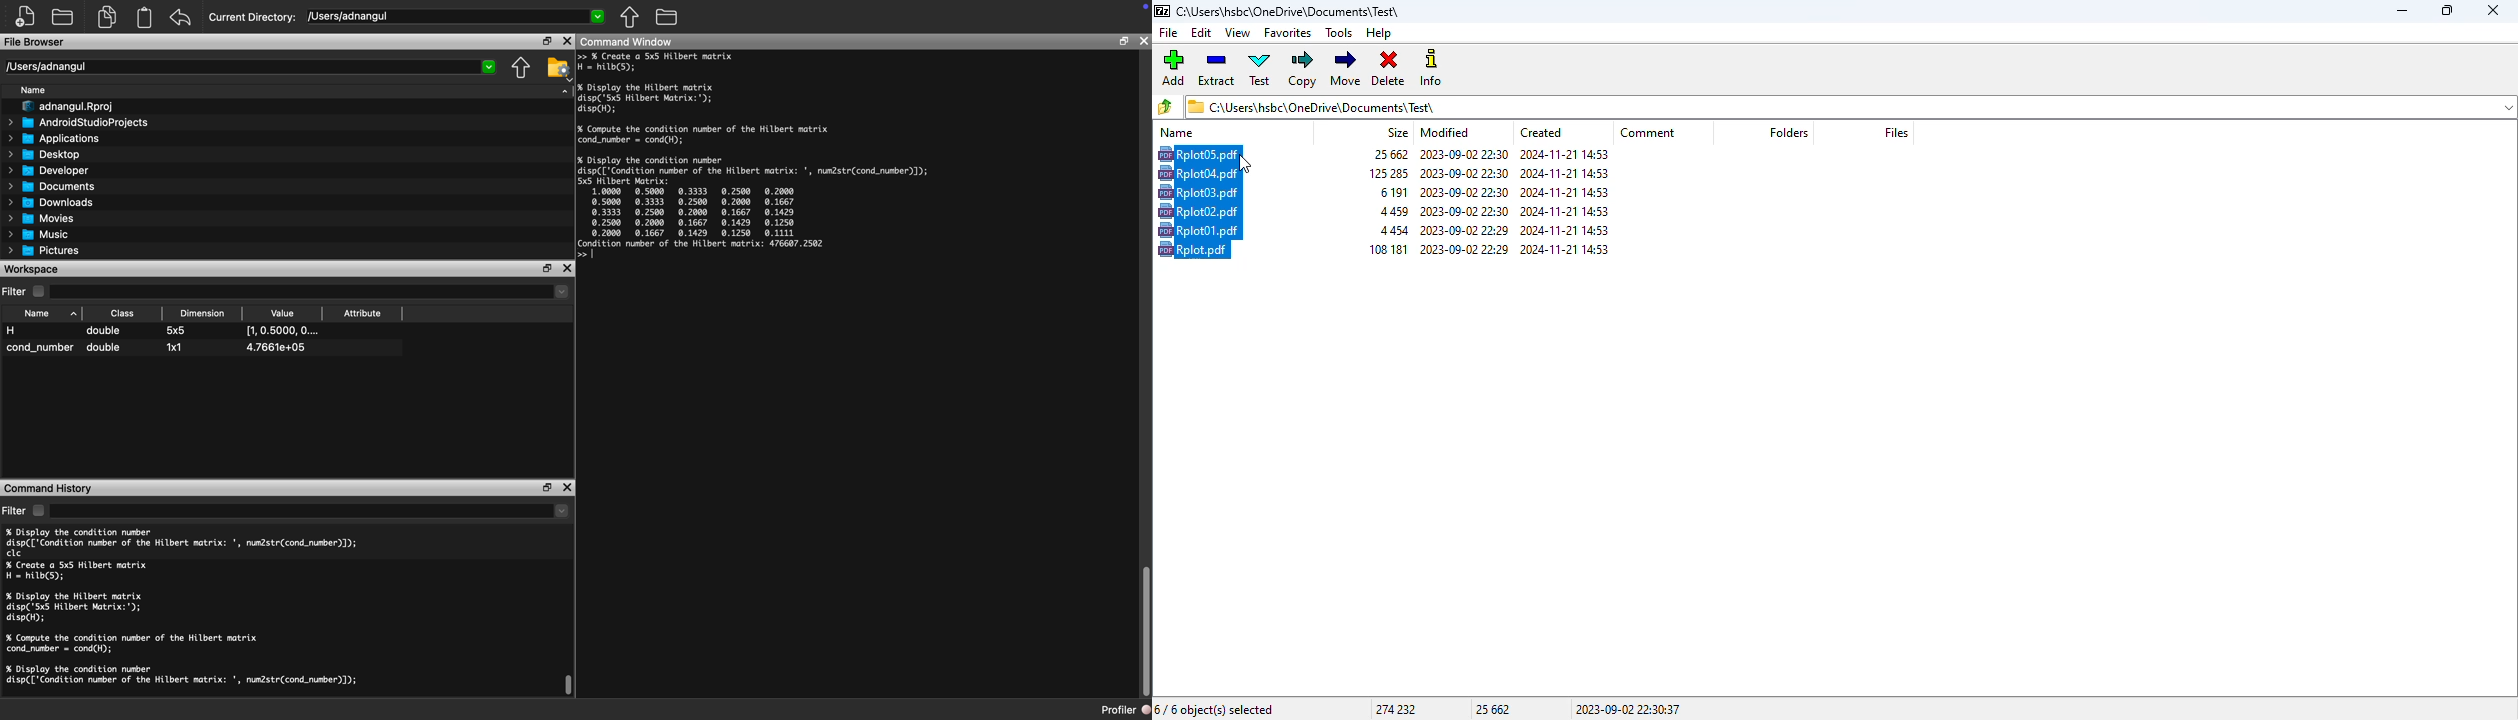 The height and width of the screenshot is (728, 2520). I want to click on created date & time, so click(1565, 211).